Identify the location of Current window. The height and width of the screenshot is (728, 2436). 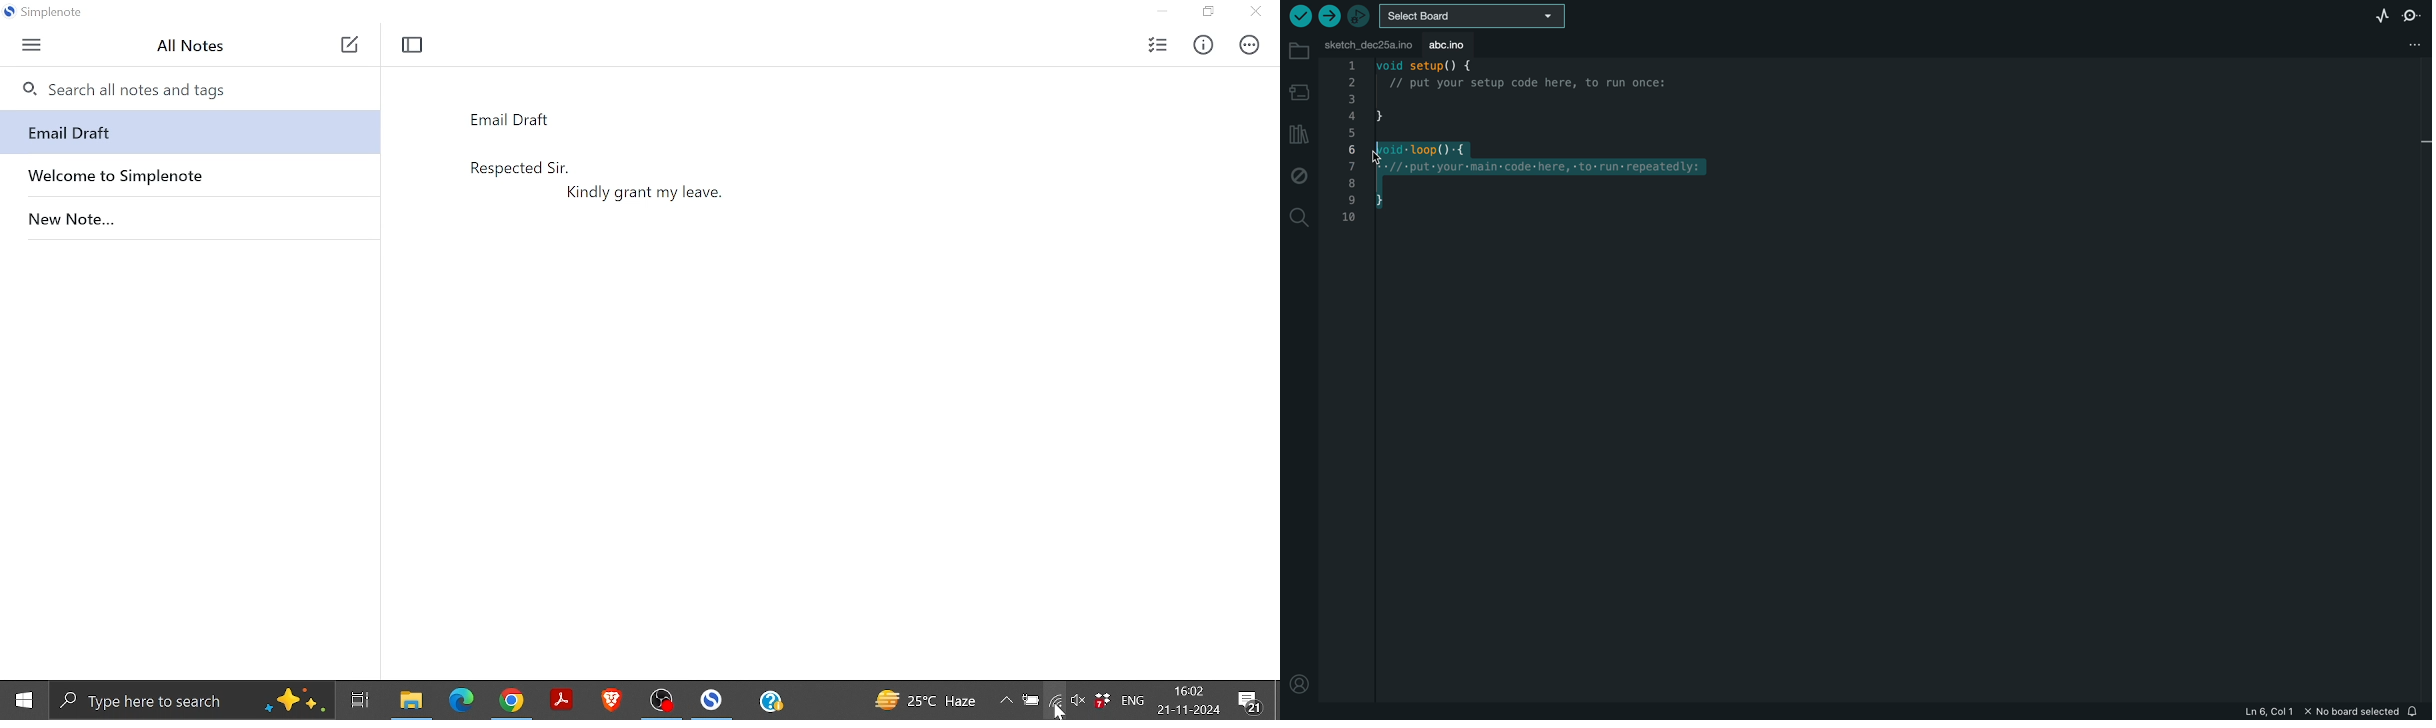
(49, 14).